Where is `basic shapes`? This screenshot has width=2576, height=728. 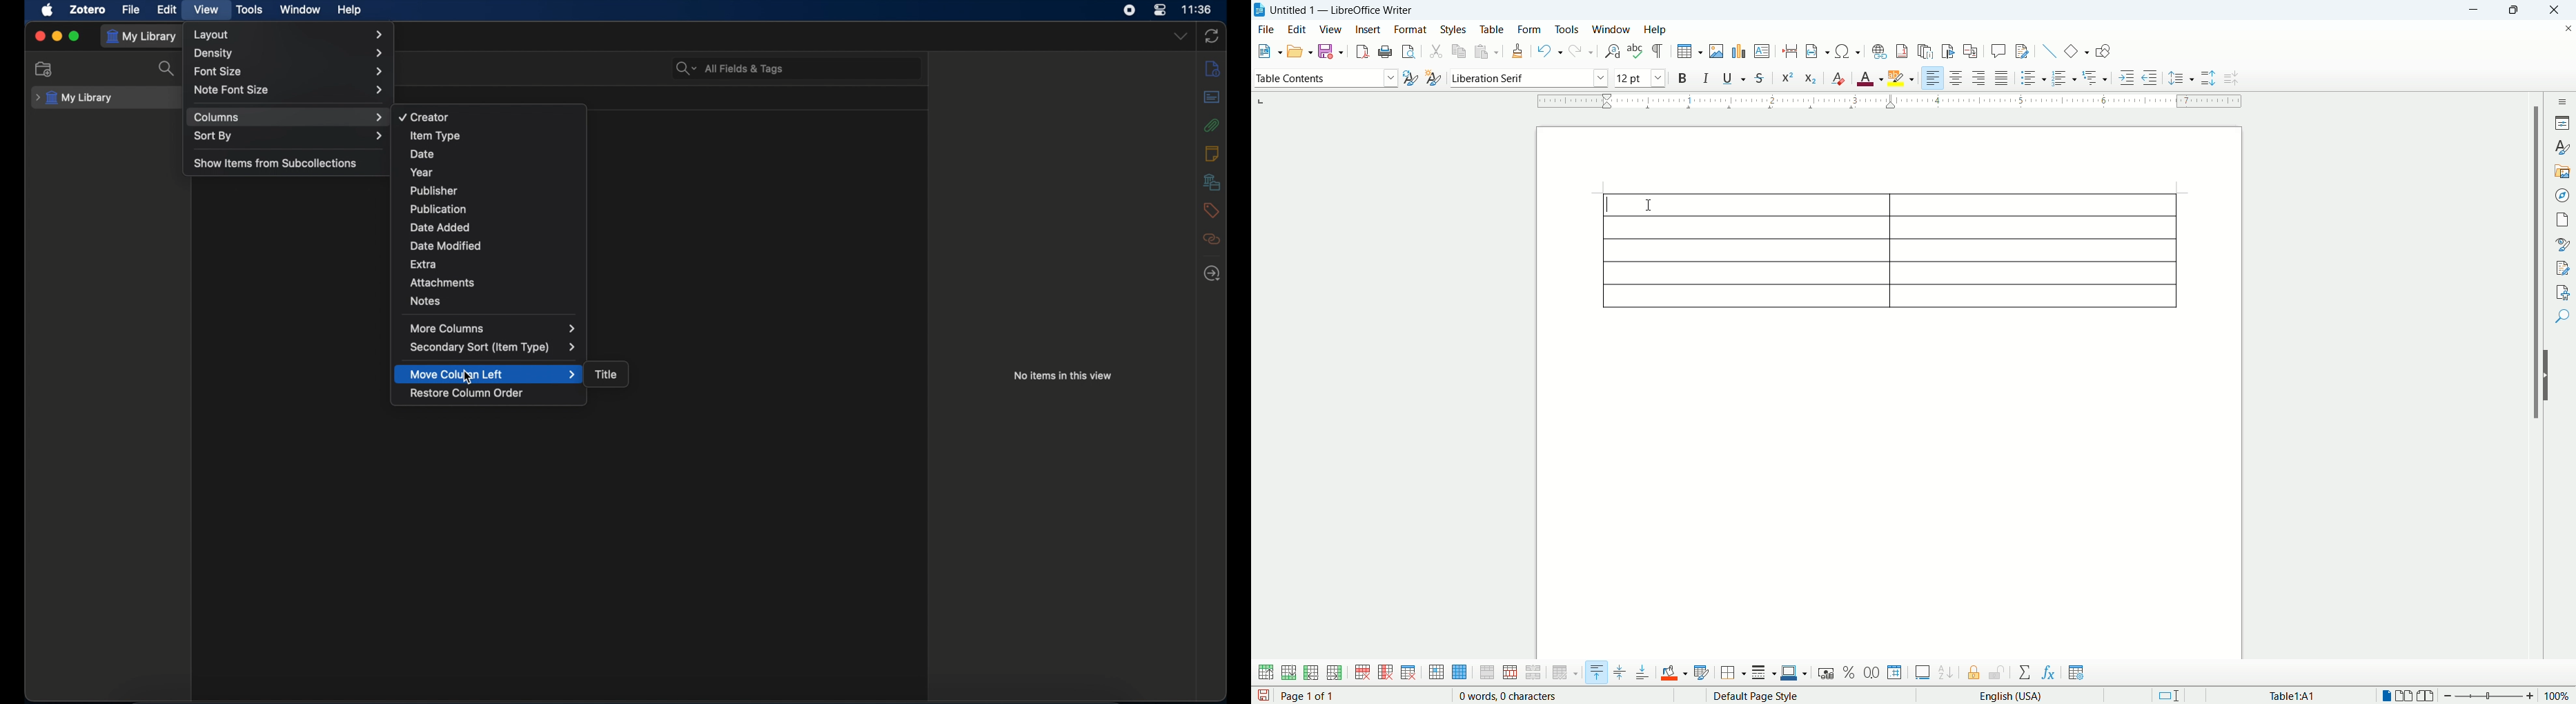
basic shapes is located at coordinates (2076, 50).